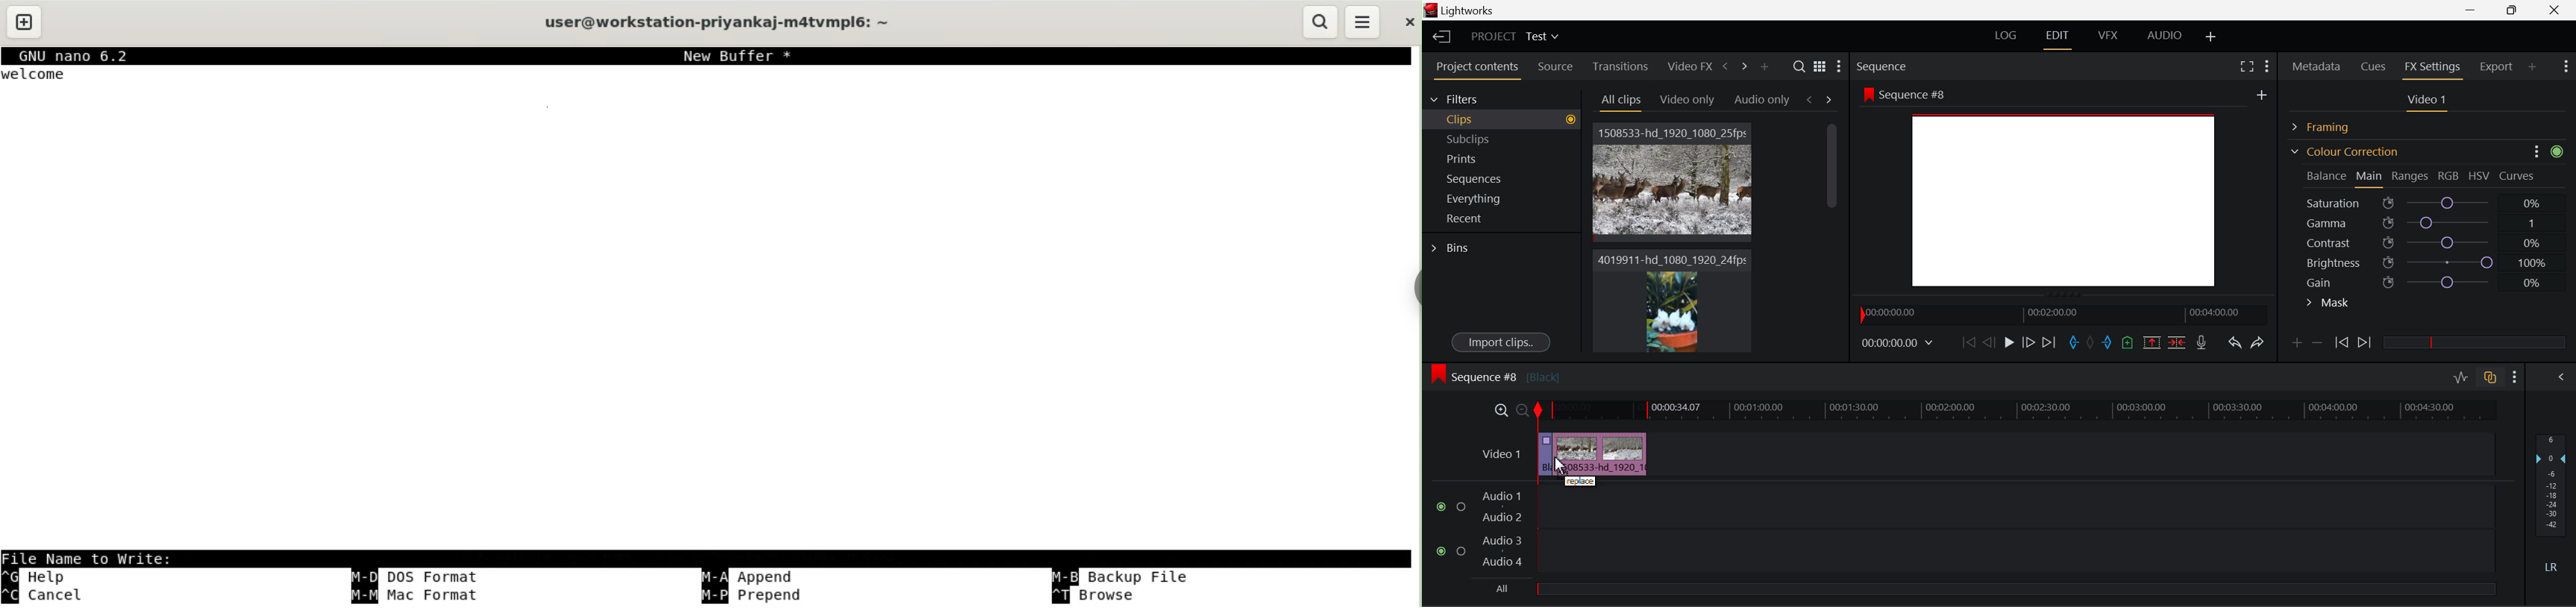  What do you see at coordinates (2366, 343) in the screenshot?
I see `Next keyframe` at bounding box center [2366, 343].